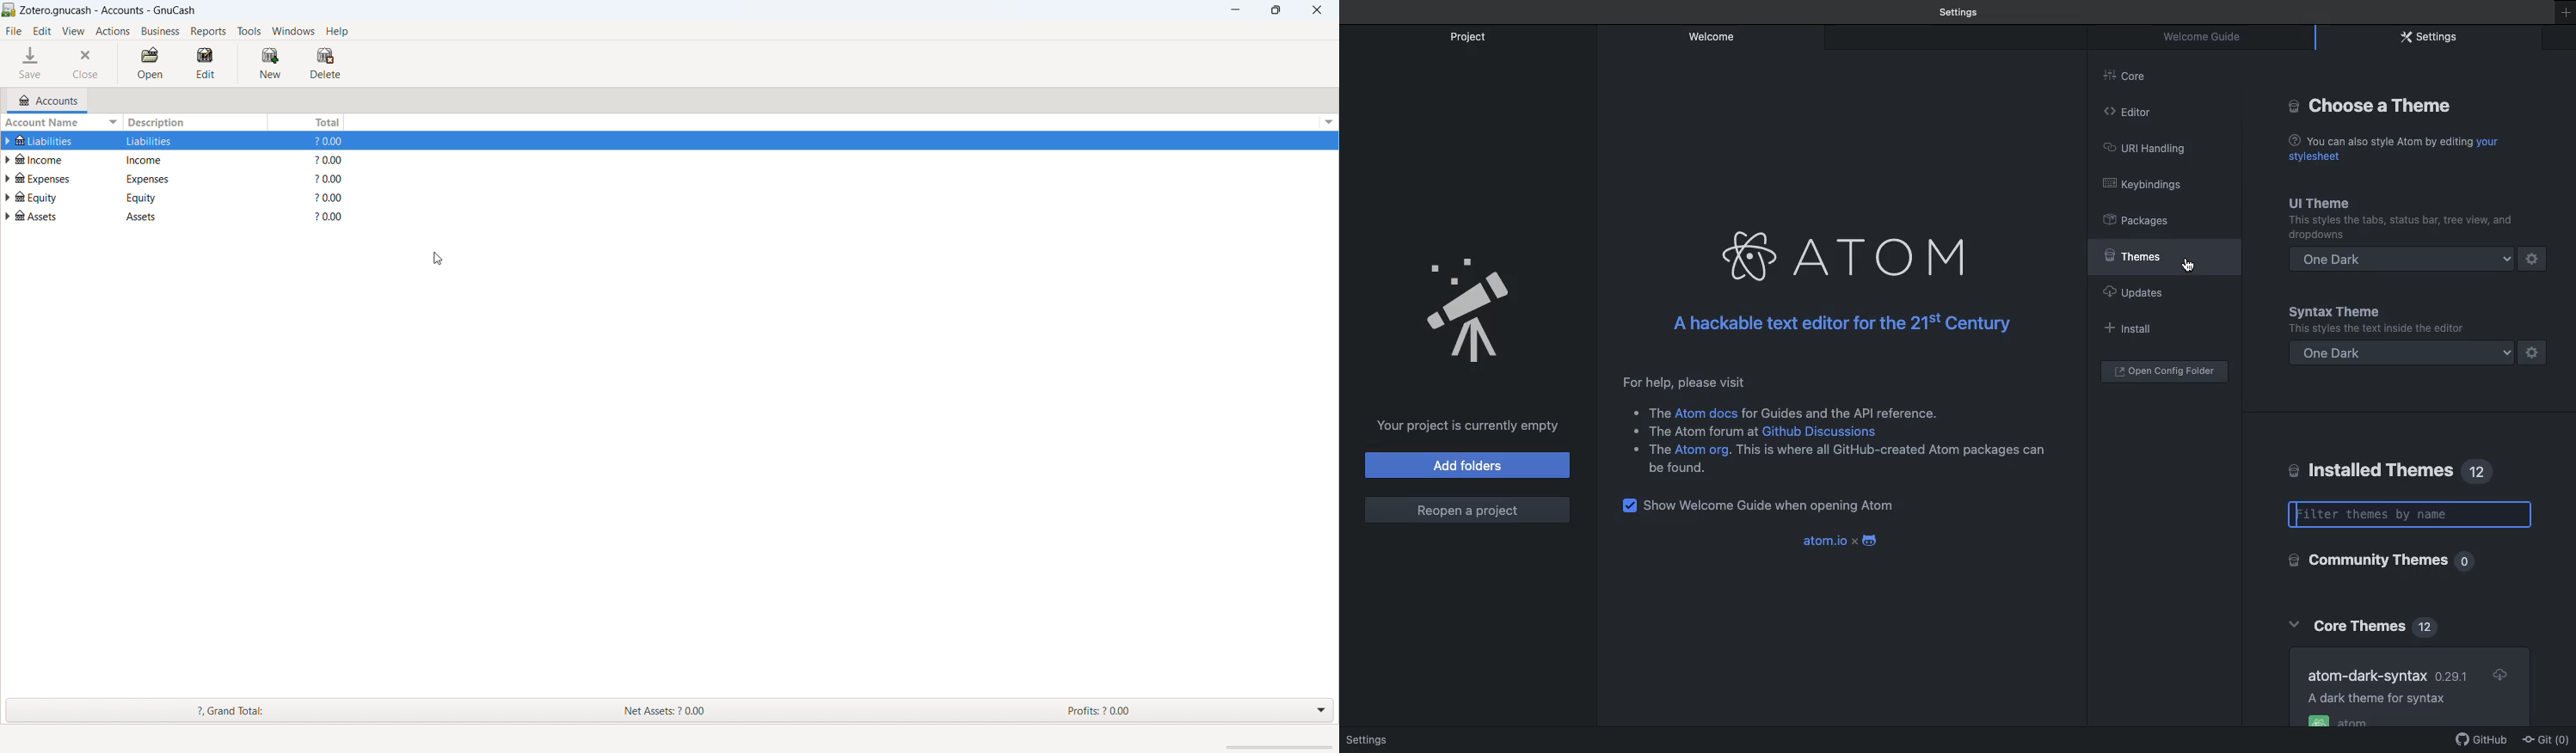 The image size is (2576, 756). I want to click on Installed themes , so click(2390, 472).